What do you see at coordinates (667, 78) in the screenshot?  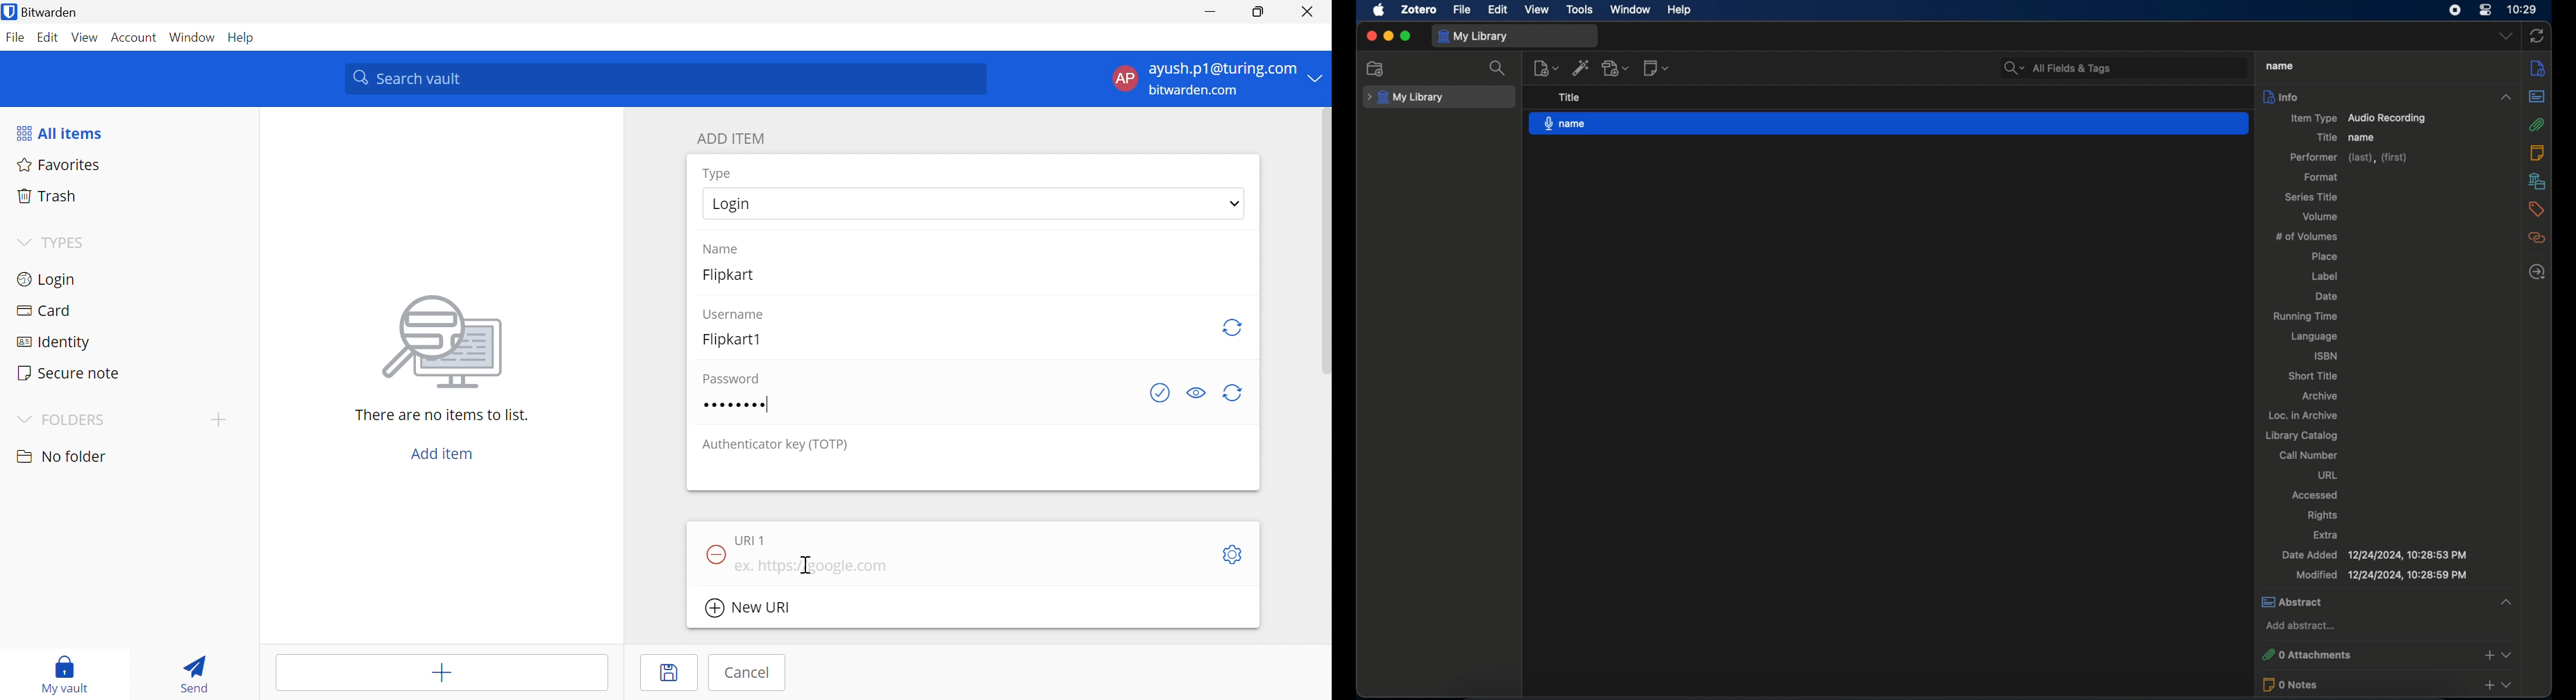 I see `Search Vault` at bounding box center [667, 78].